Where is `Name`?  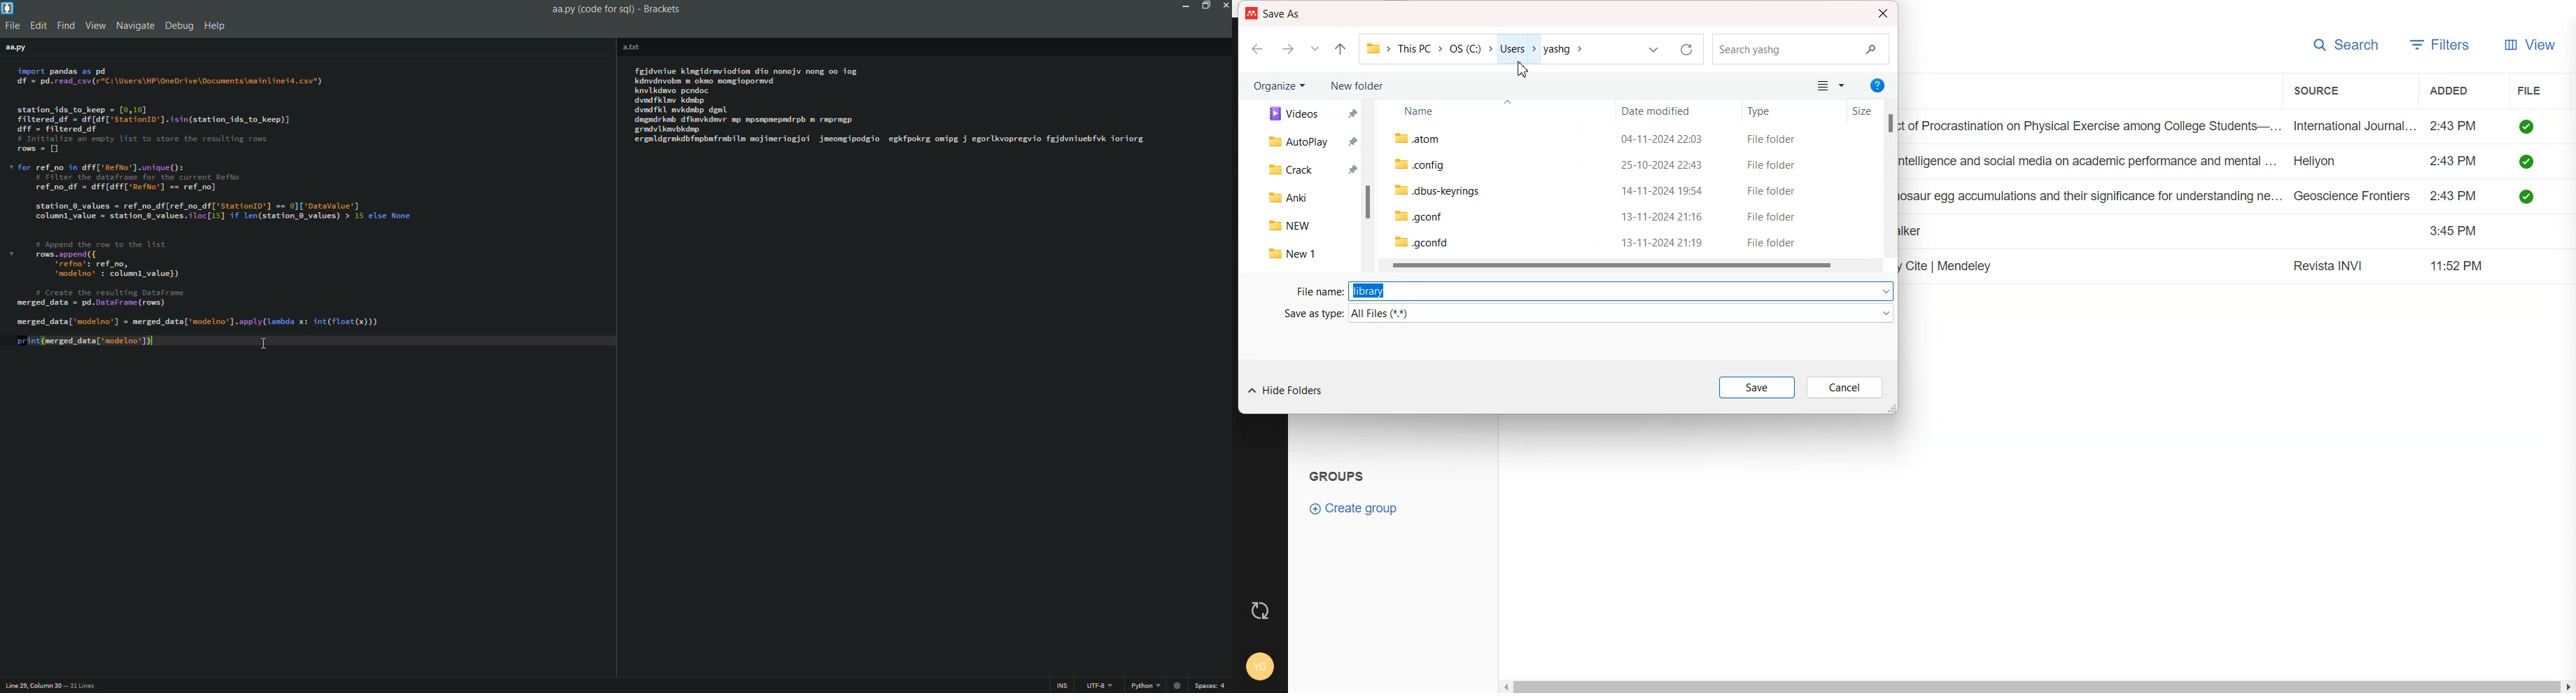 Name is located at coordinates (1497, 111).